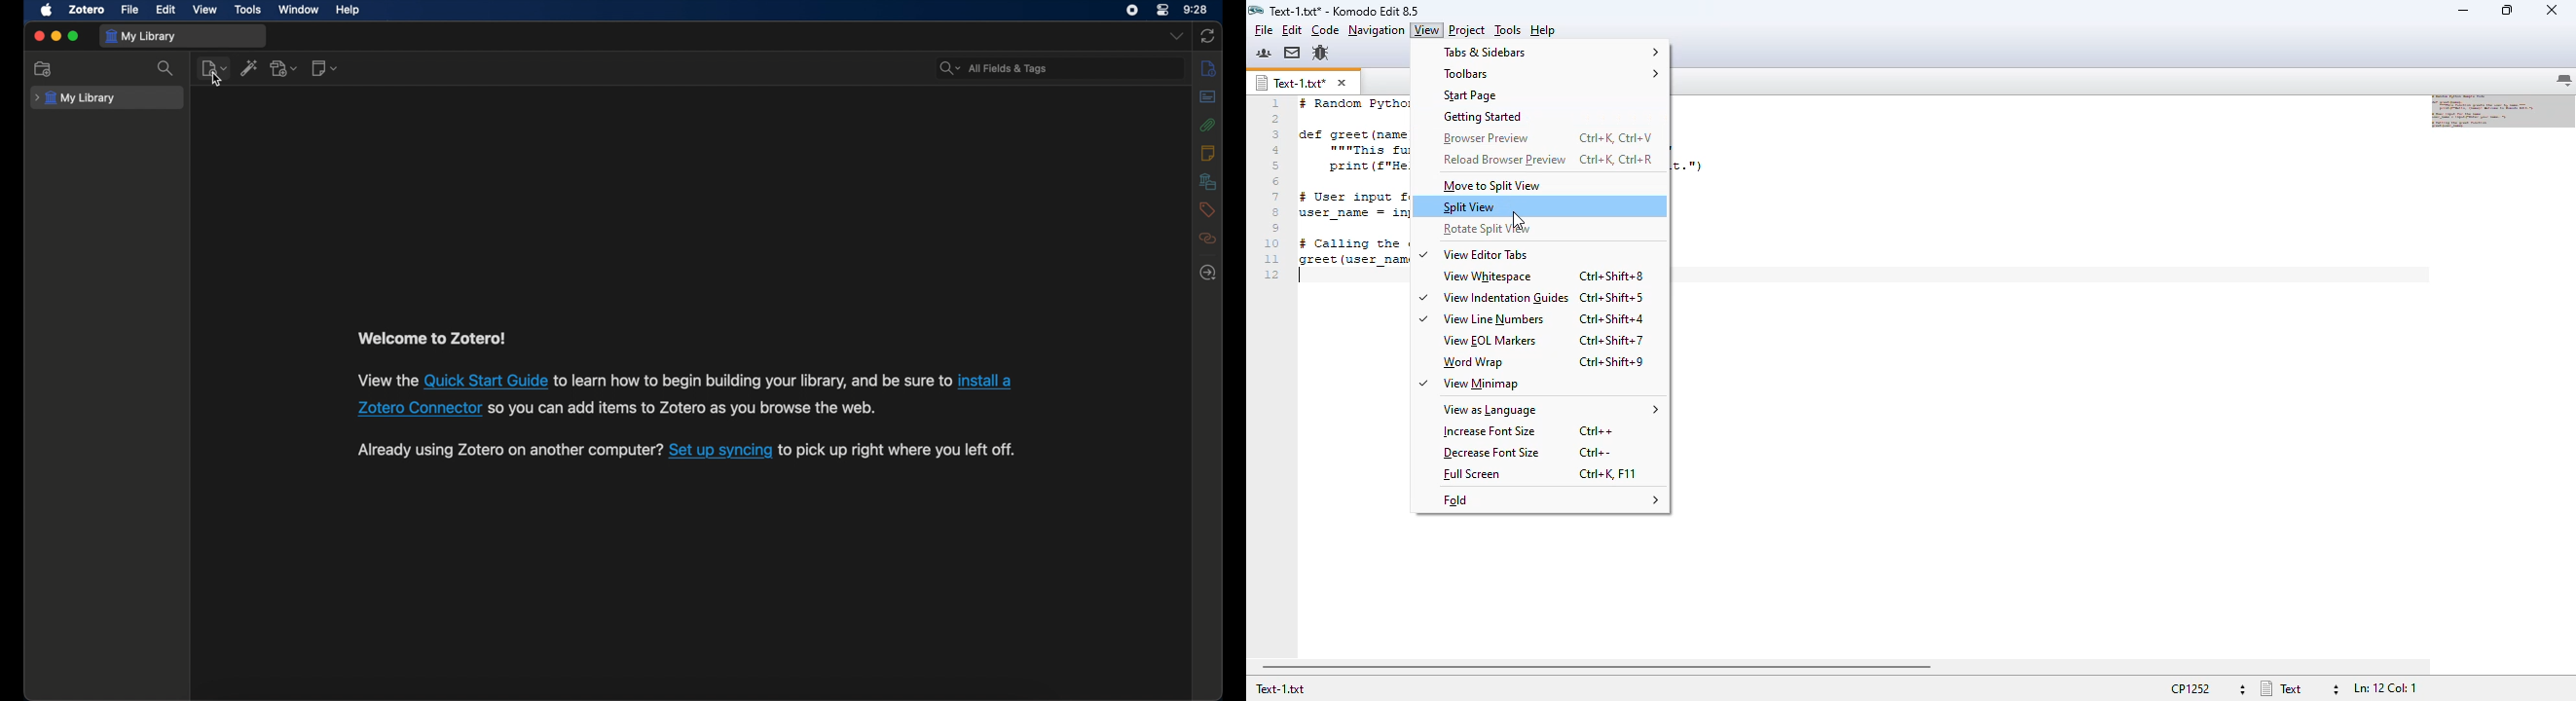 This screenshot has height=728, width=2576. I want to click on edit, so click(167, 9).